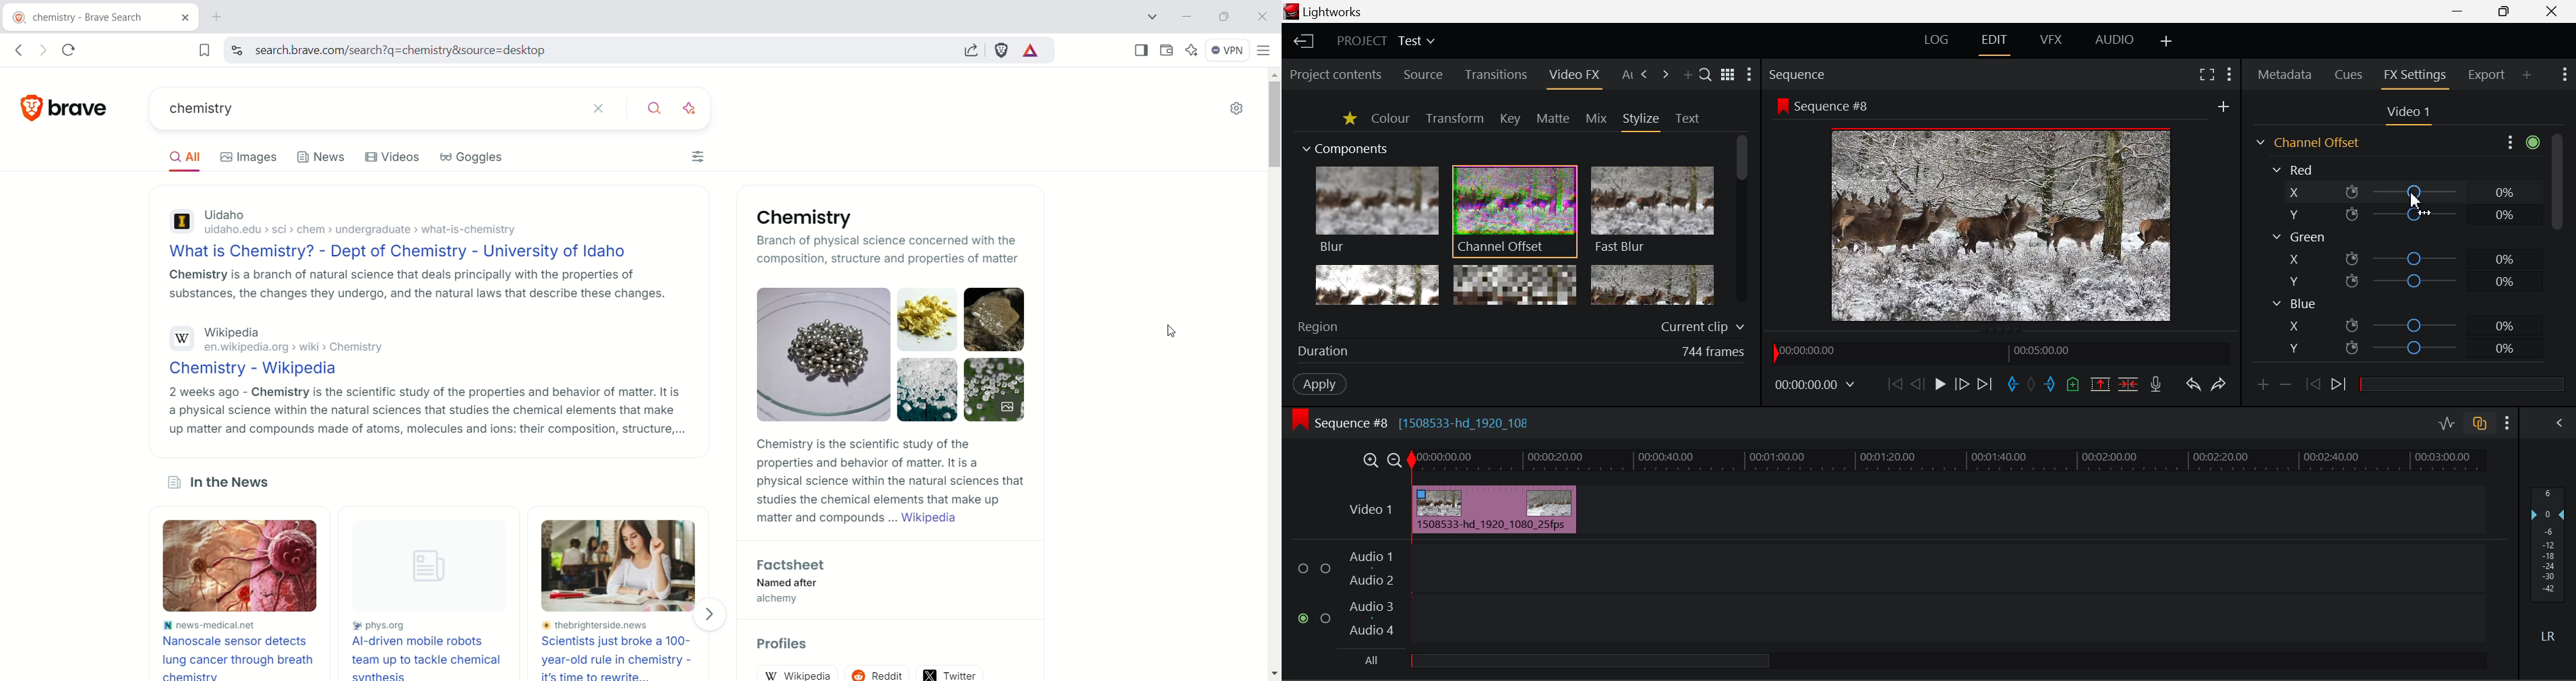 The image size is (2576, 700). What do you see at coordinates (1349, 120) in the screenshot?
I see `Favorites` at bounding box center [1349, 120].